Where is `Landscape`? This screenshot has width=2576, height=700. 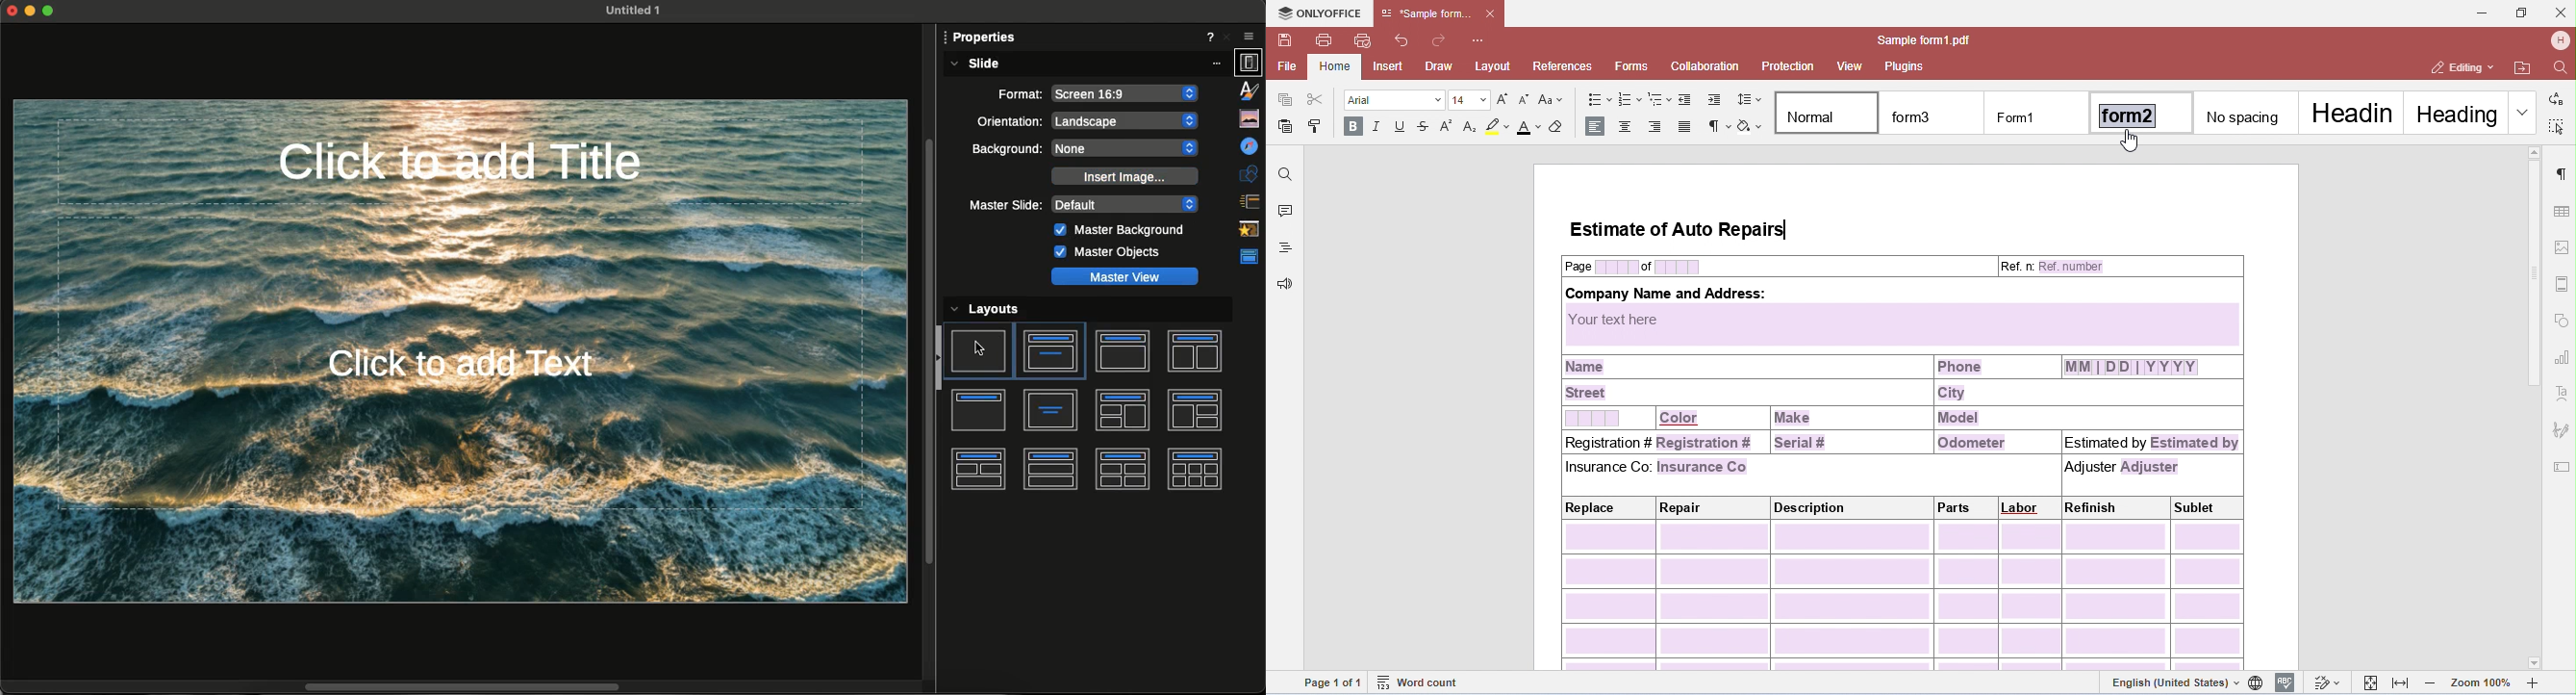 Landscape is located at coordinates (1127, 121).